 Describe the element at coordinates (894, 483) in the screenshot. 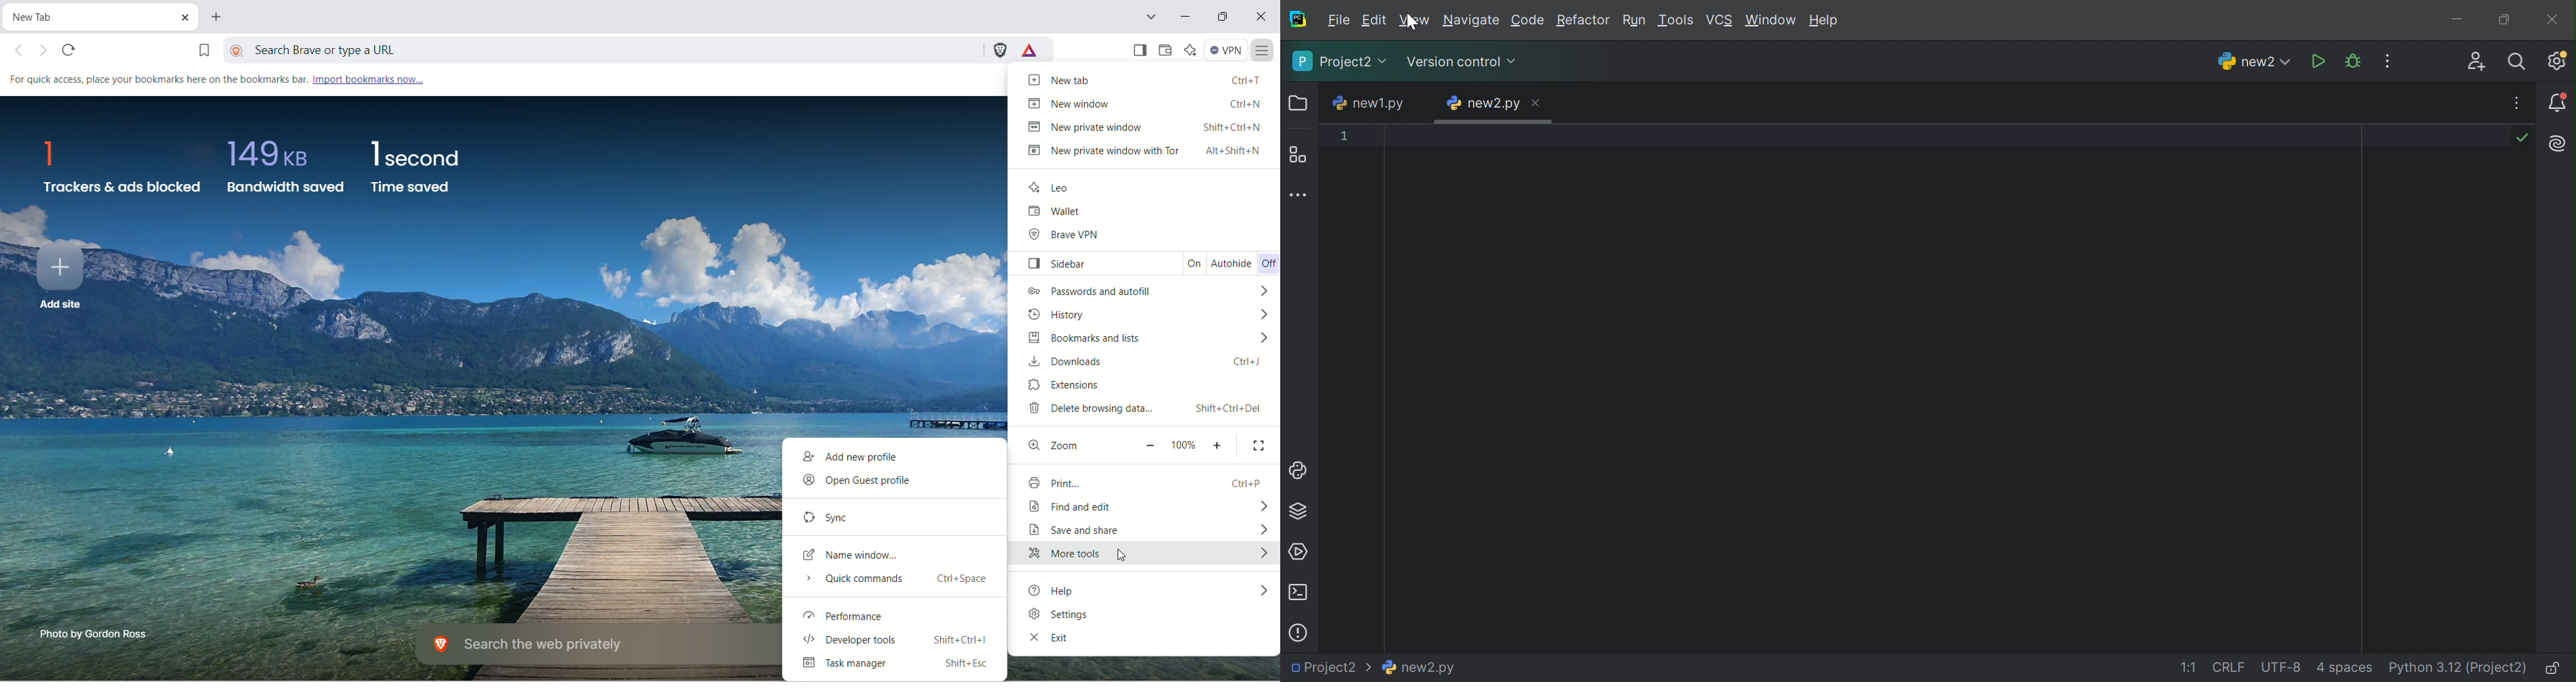

I see `open guest profile` at that location.